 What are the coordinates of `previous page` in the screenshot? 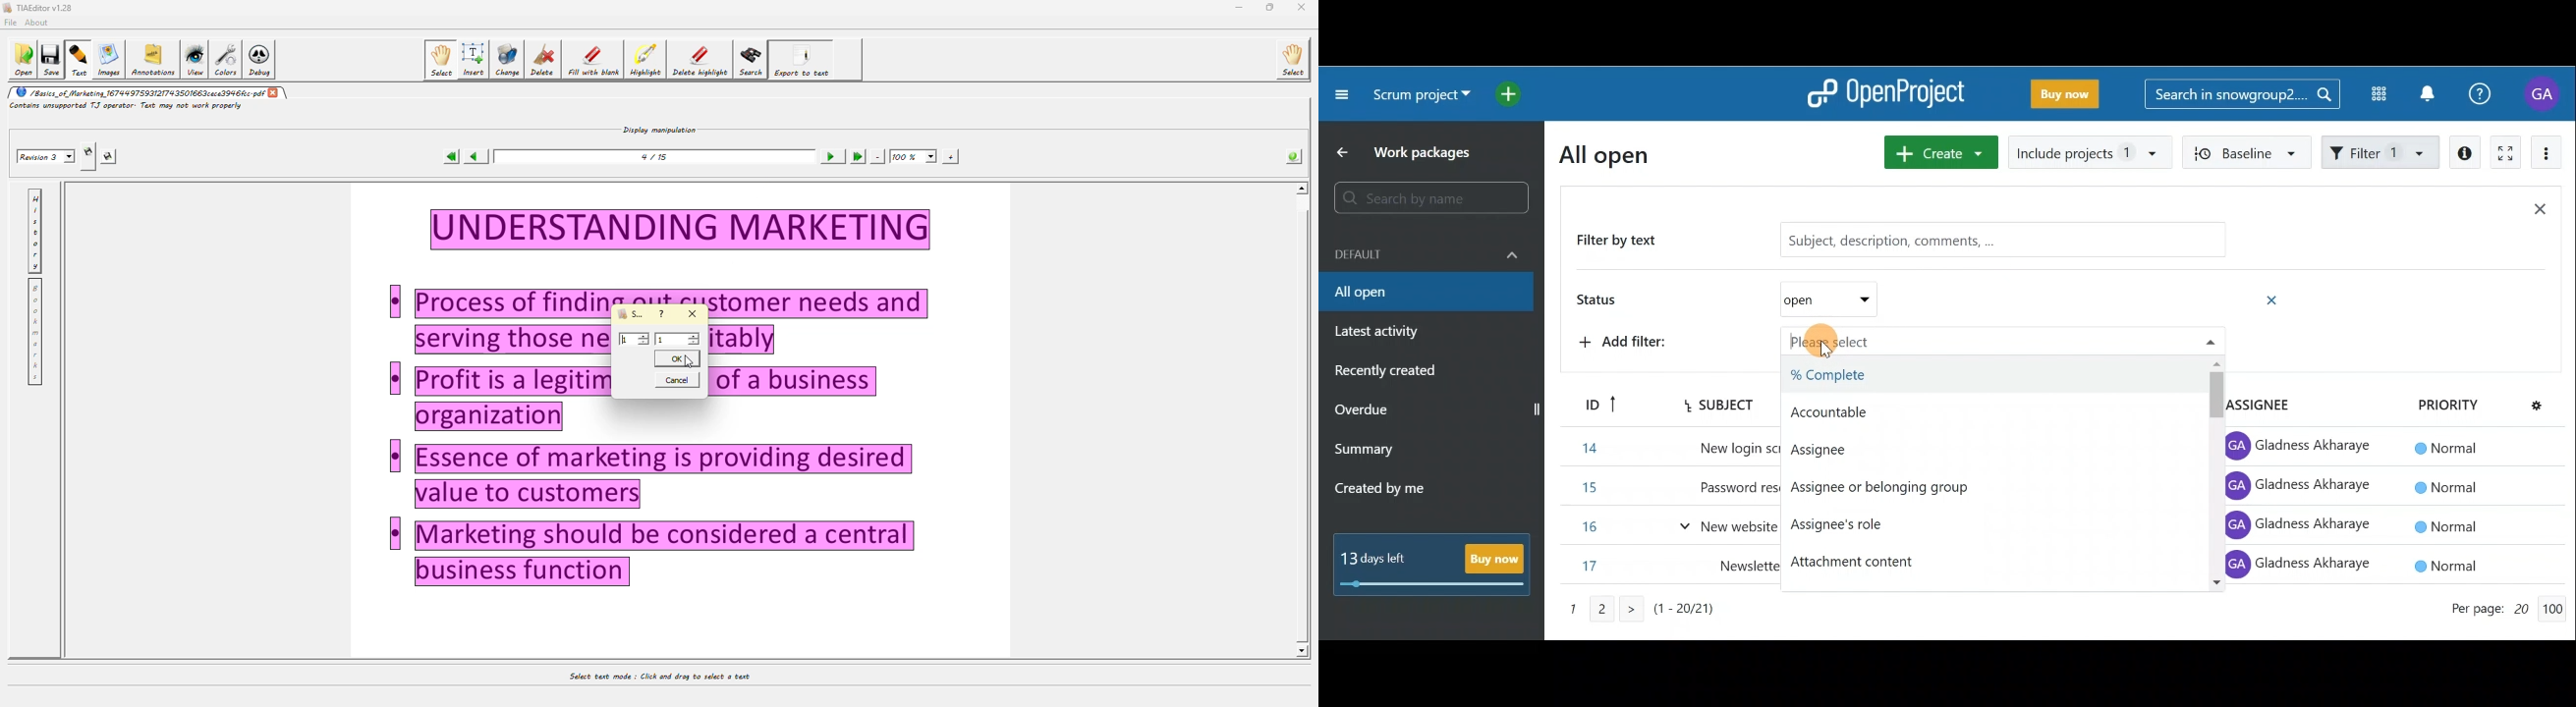 It's located at (475, 157).